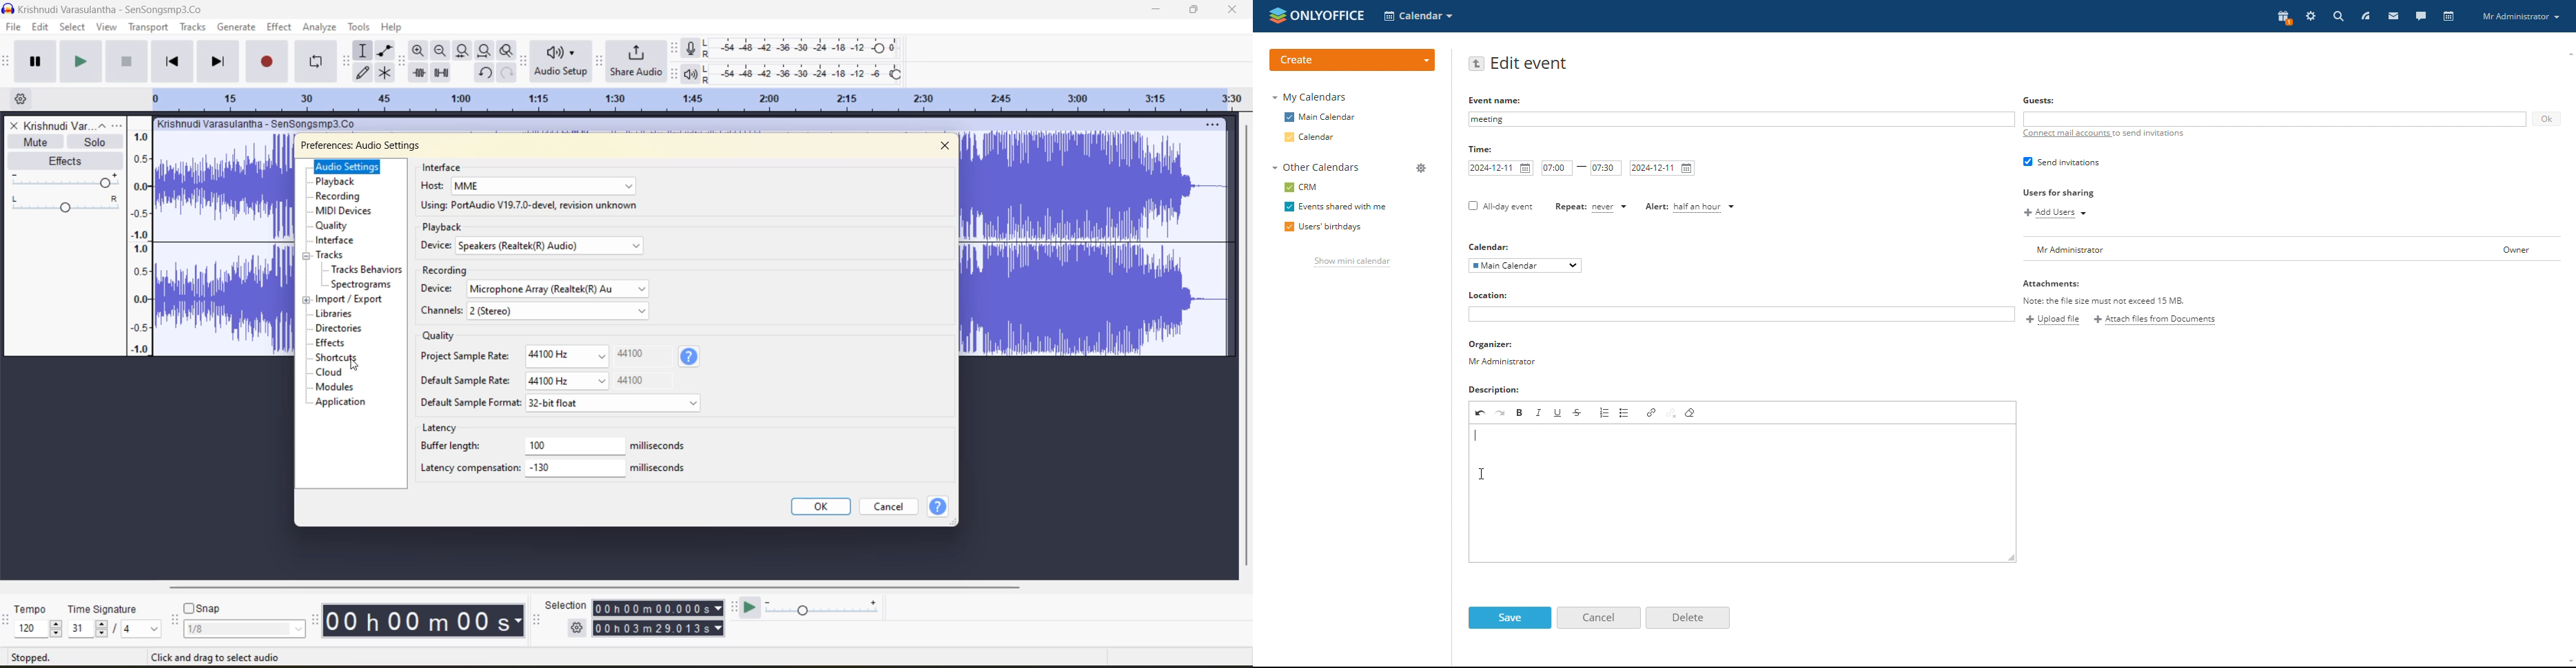  Describe the element at coordinates (802, 48) in the screenshot. I see `recording level` at that location.